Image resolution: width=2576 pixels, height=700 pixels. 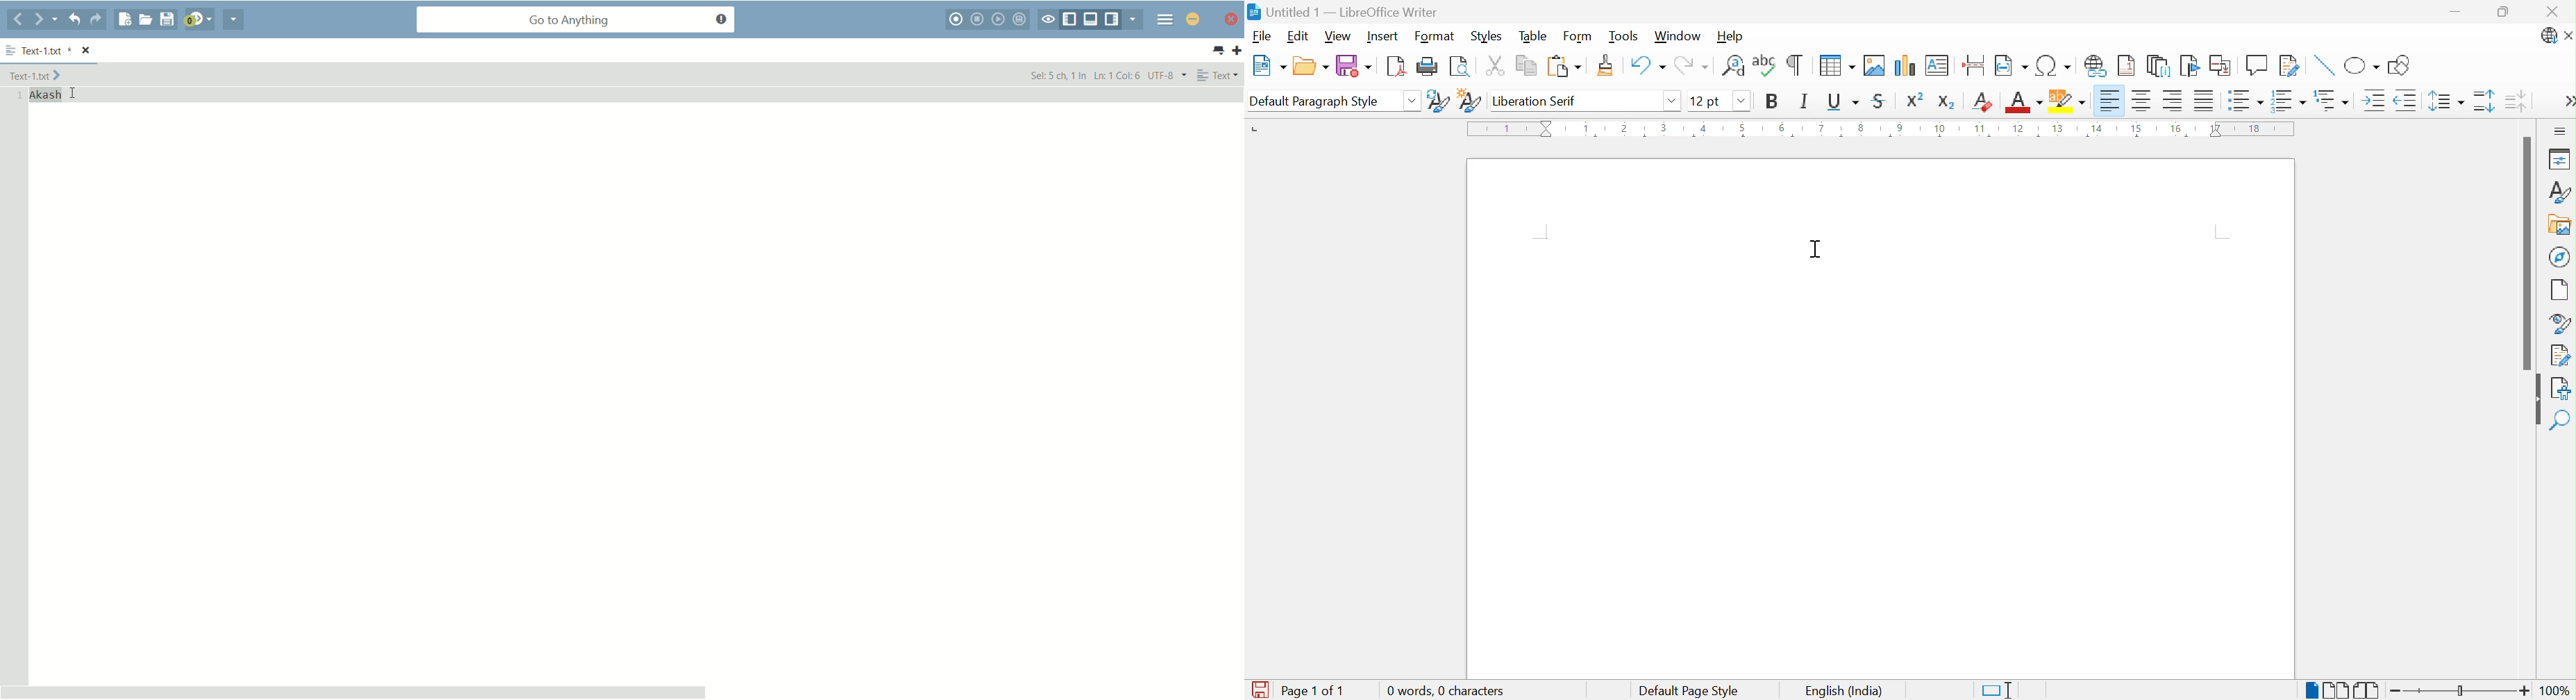 What do you see at coordinates (1382, 35) in the screenshot?
I see `Insert` at bounding box center [1382, 35].